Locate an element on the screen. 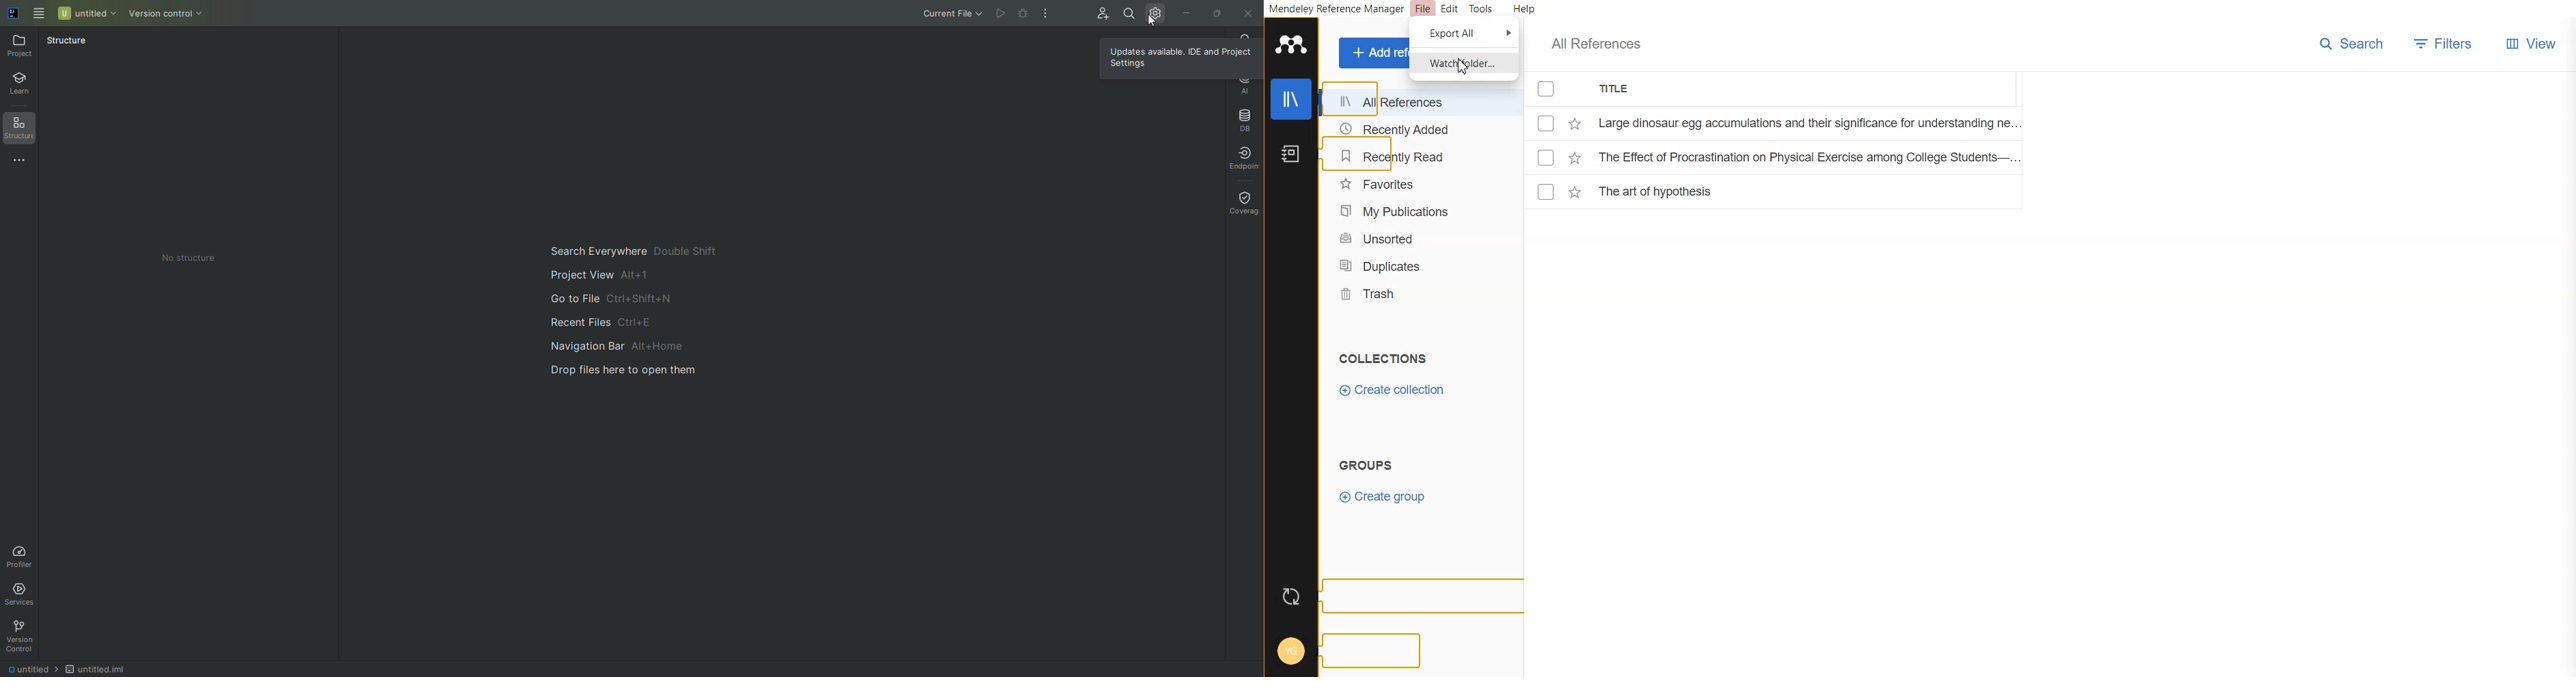  Filters is located at coordinates (2447, 44).